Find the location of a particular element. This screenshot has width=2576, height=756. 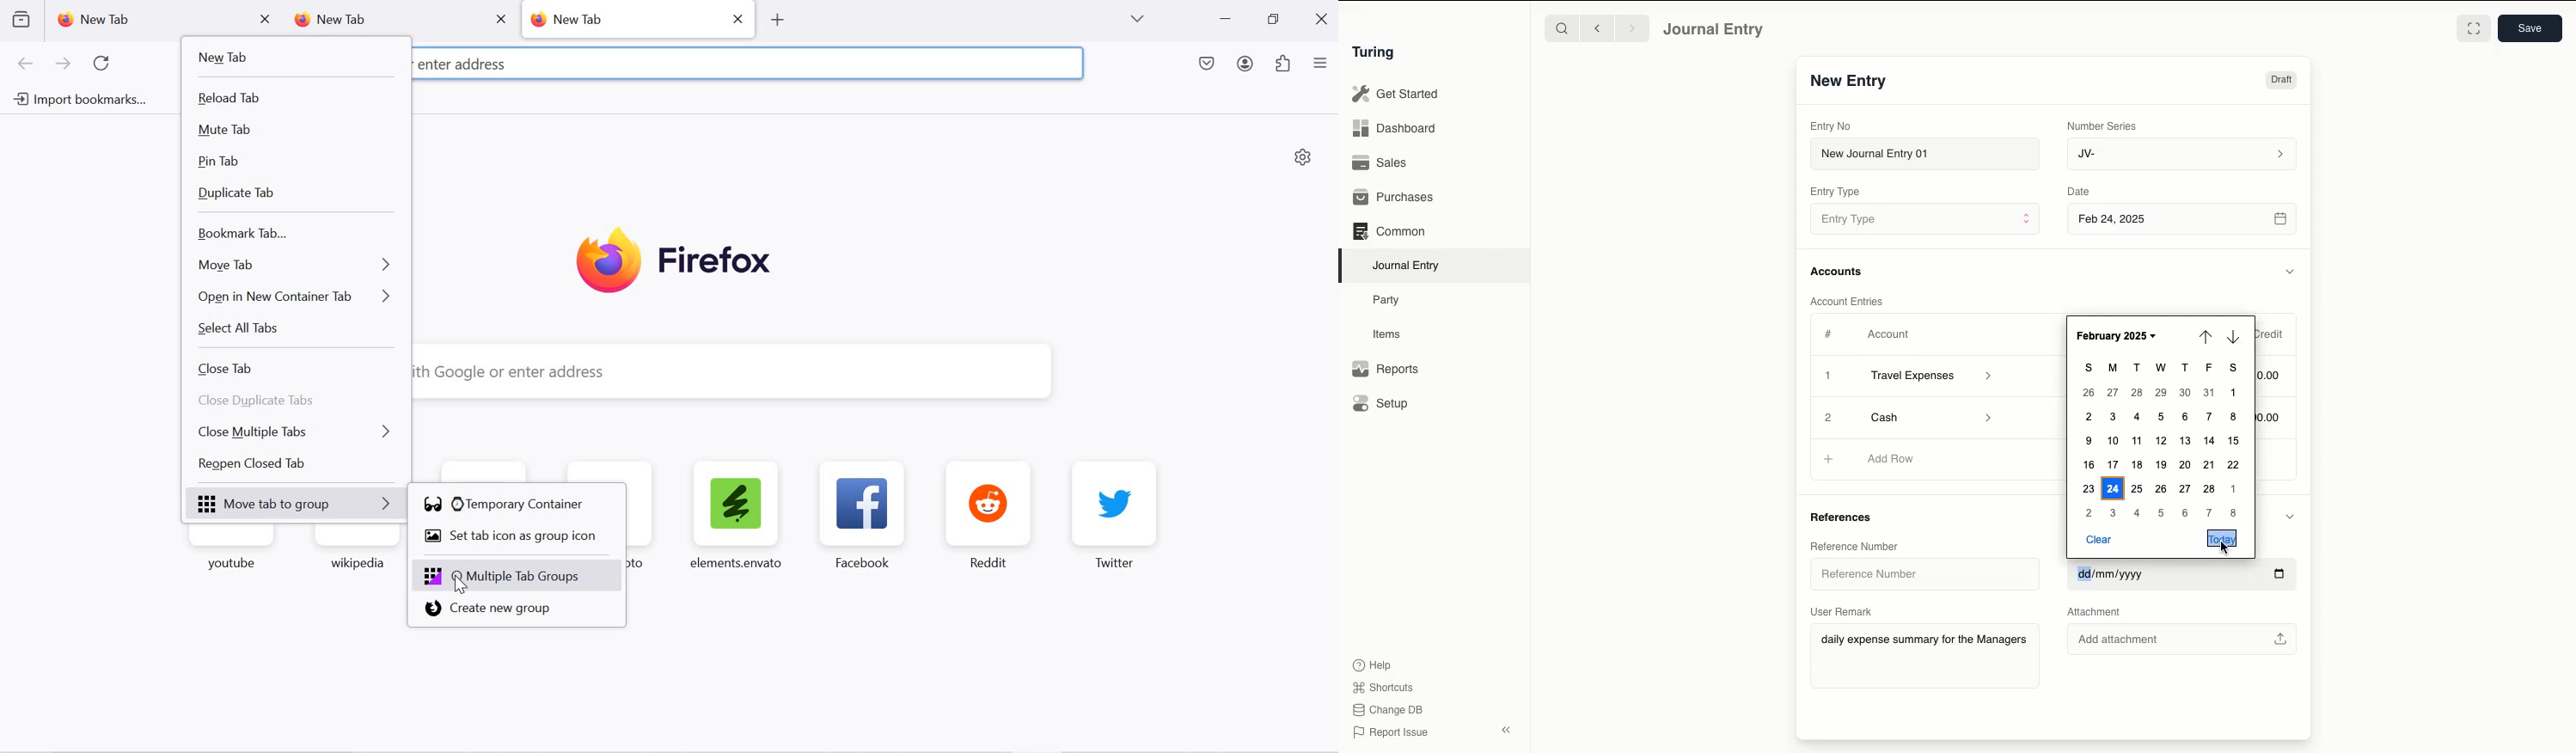

Search is located at coordinates (1561, 28).